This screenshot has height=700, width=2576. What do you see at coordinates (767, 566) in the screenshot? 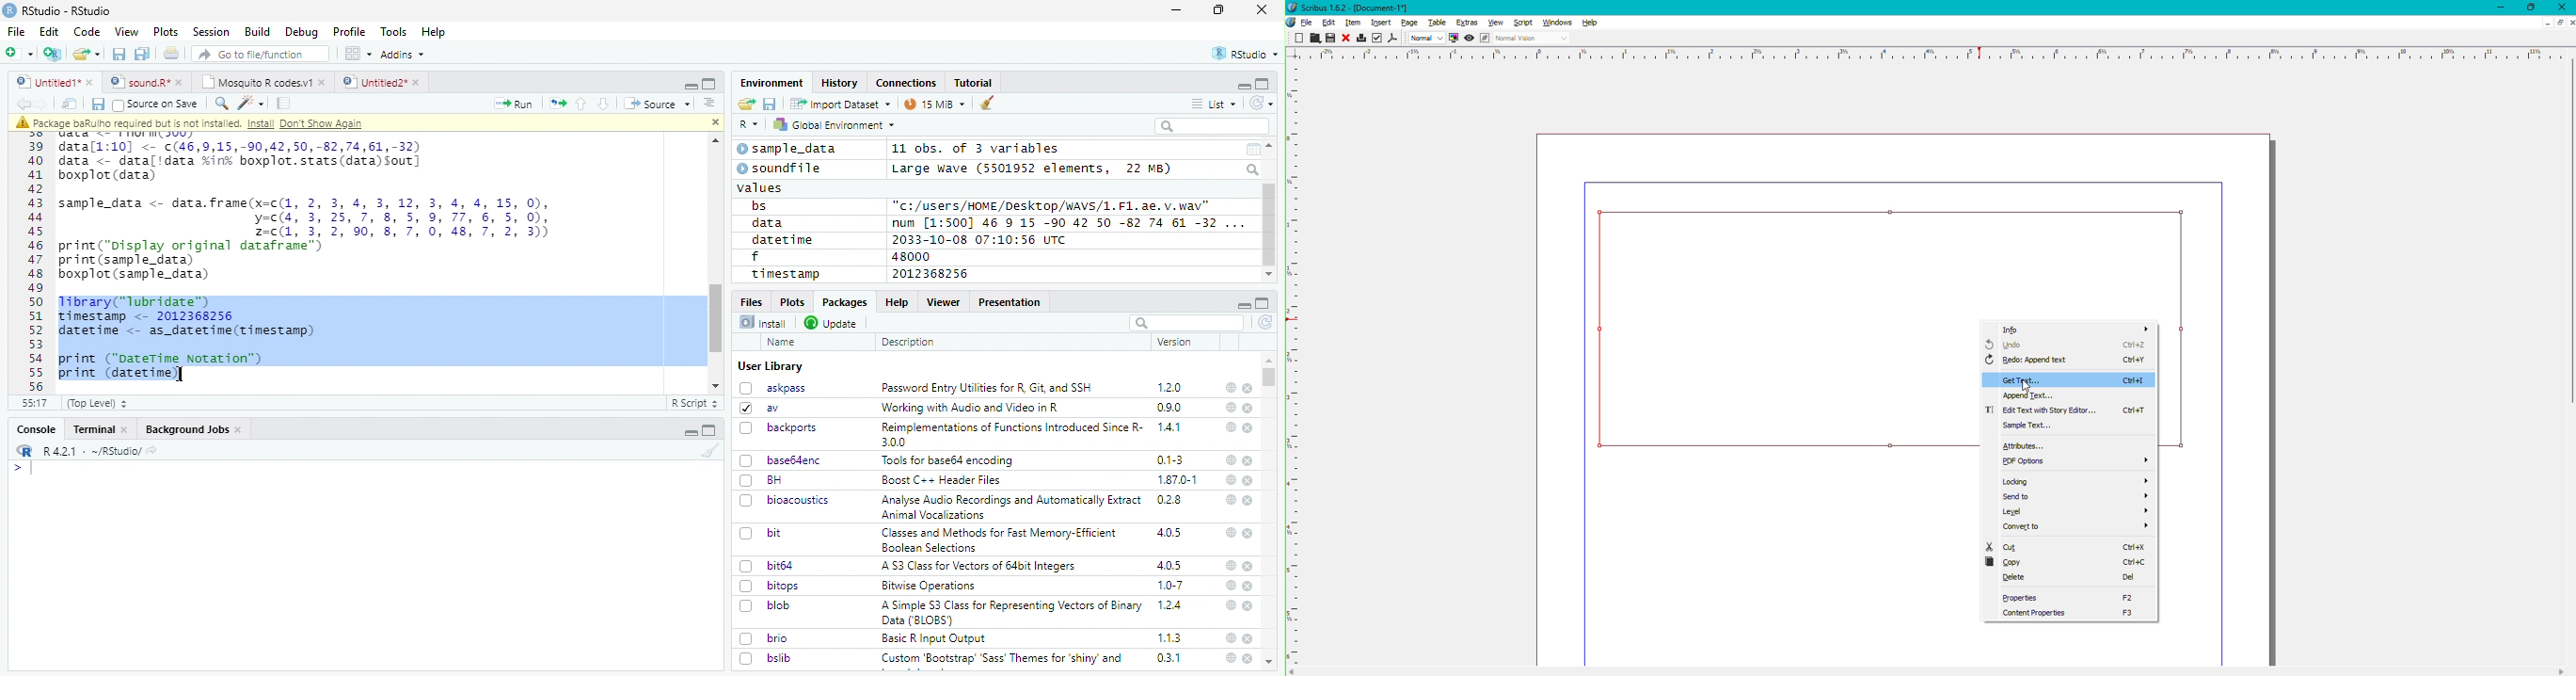
I see `bit64` at bounding box center [767, 566].